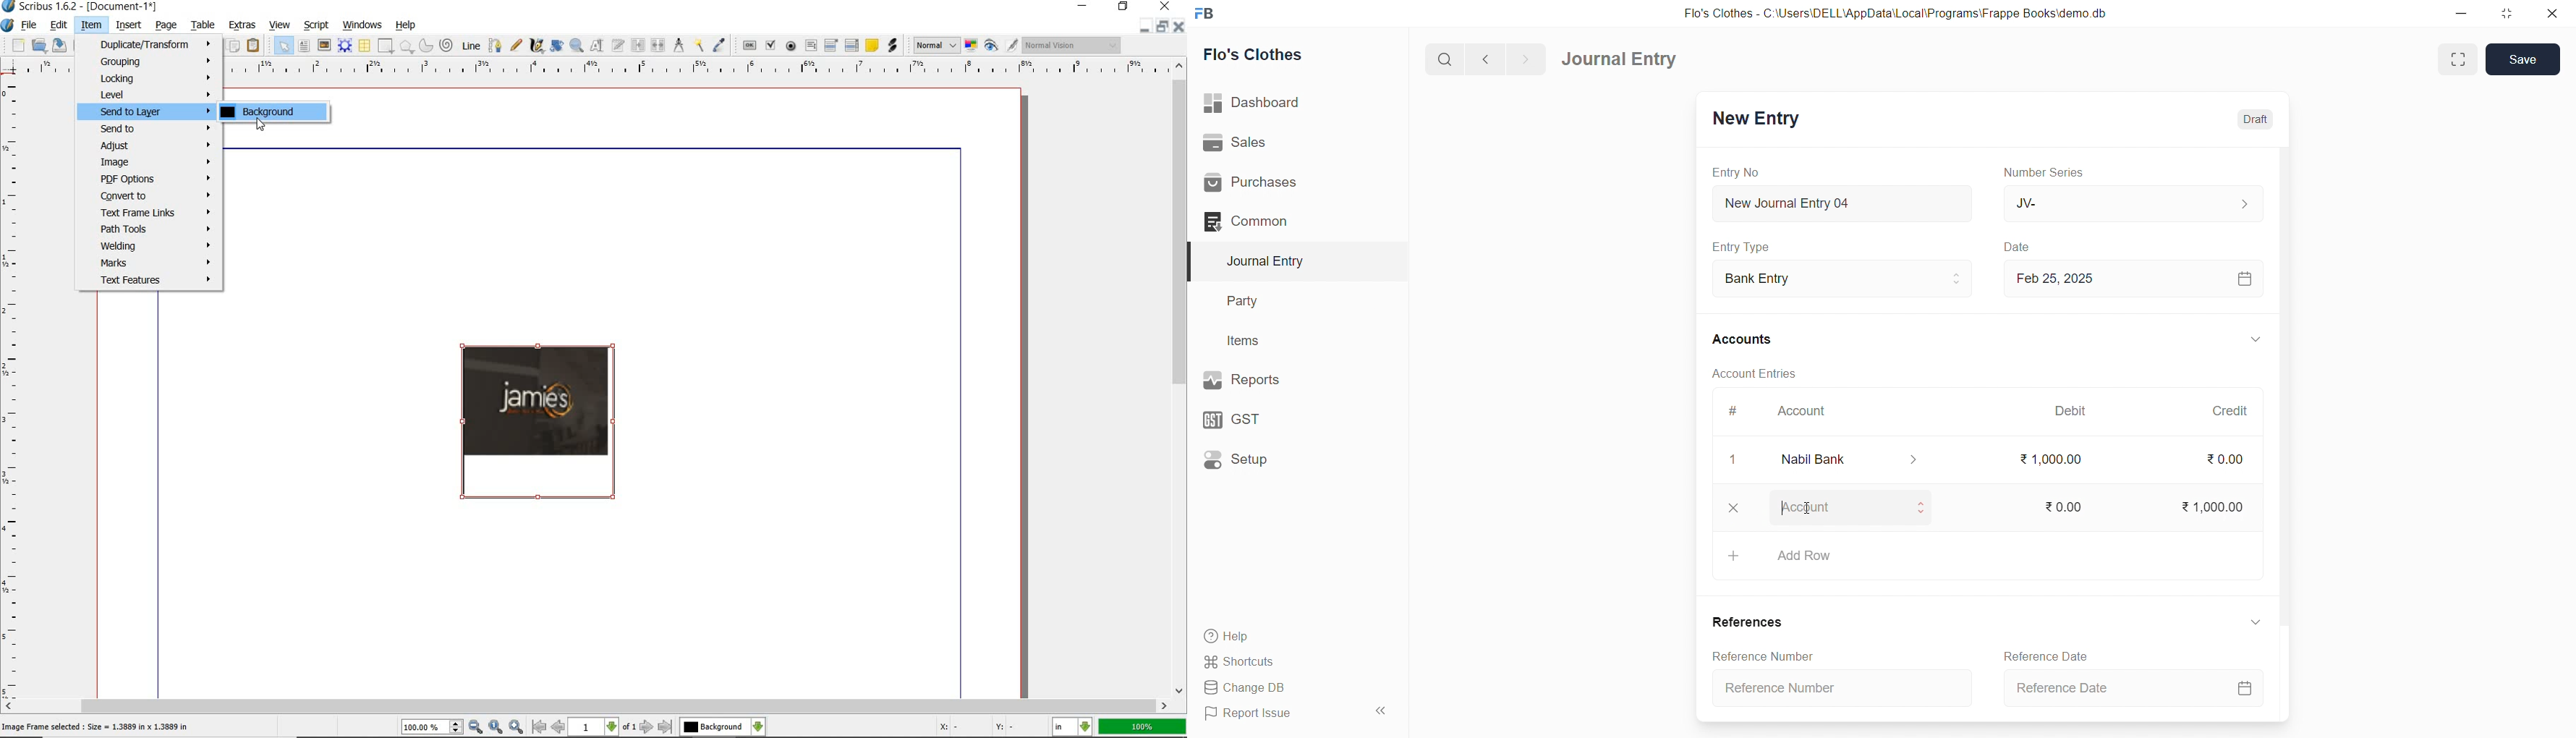 This screenshot has height=756, width=2576. What do you see at coordinates (893, 47) in the screenshot?
I see `link annotation` at bounding box center [893, 47].